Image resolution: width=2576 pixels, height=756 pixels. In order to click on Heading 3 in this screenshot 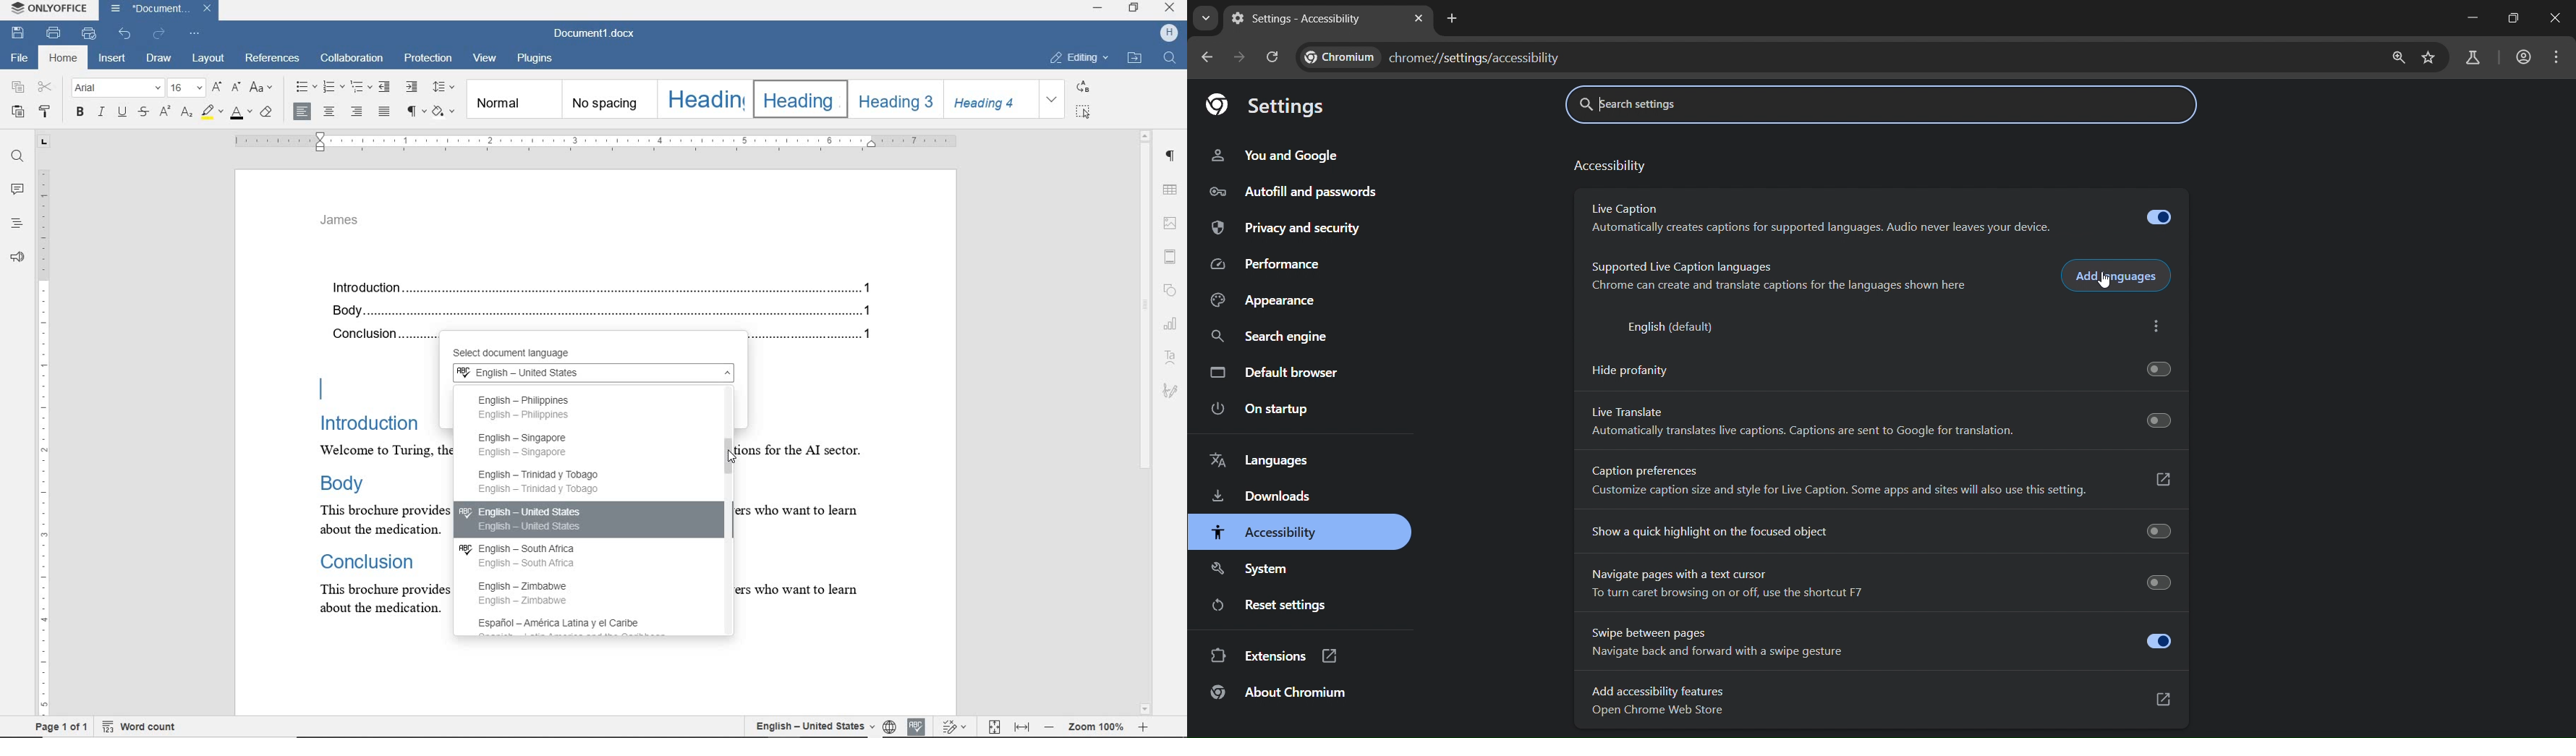, I will do `click(893, 99)`.